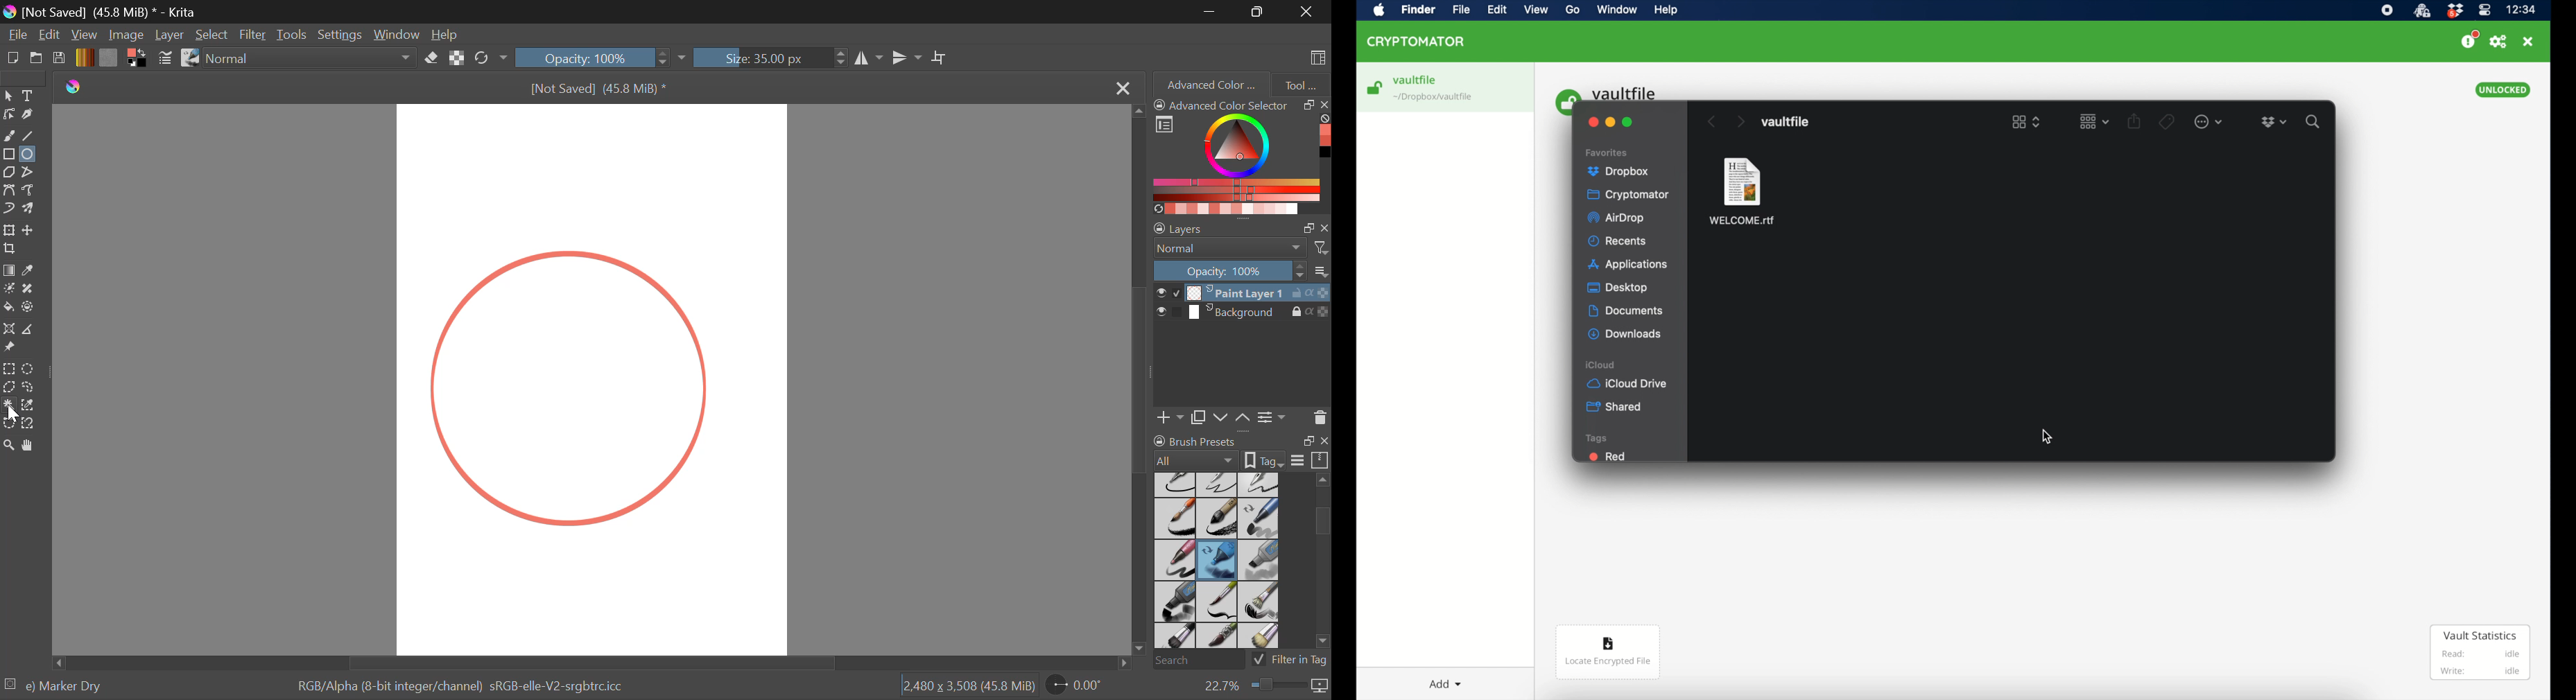 This screenshot has width=2576, height=700. Describe the element at coordinates (12, 348) in the screenshot. I see `Reference Images` at that location.